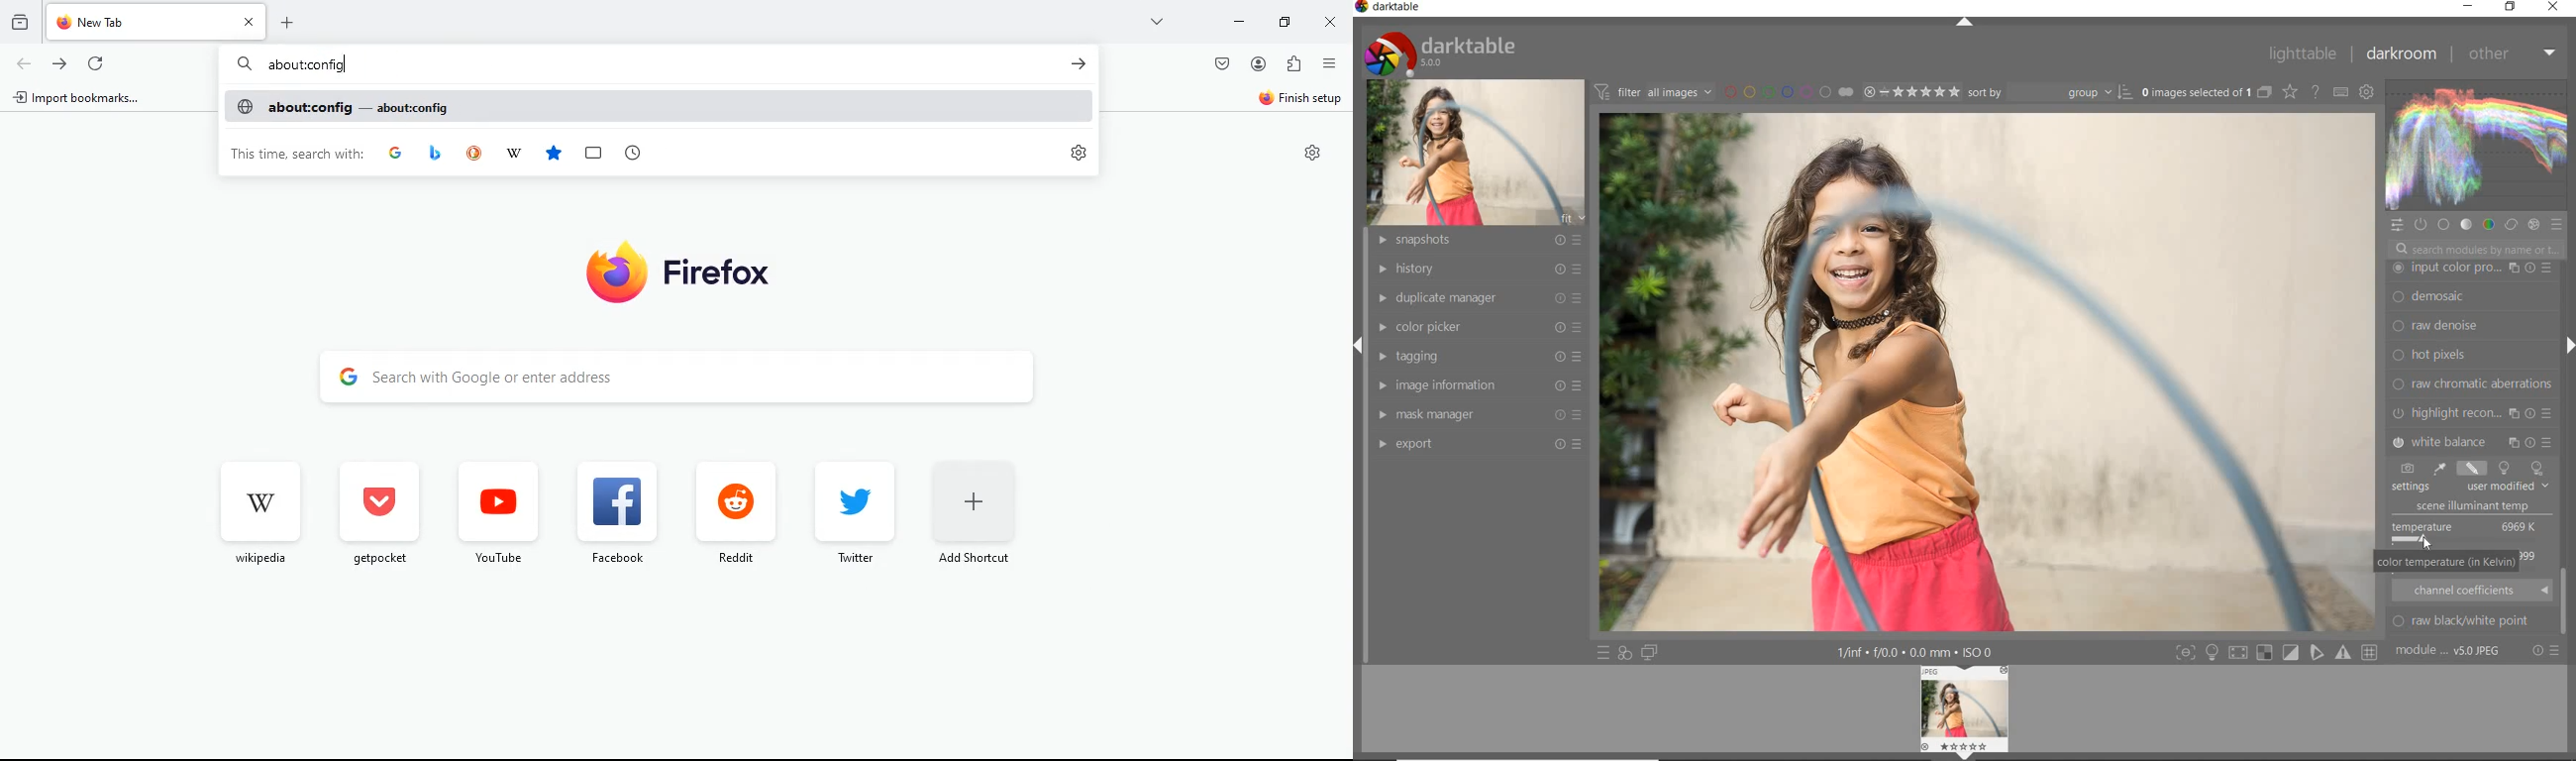  Describe the element at coordinates (244, 64) in the screenshot. I see `Search` at that location.